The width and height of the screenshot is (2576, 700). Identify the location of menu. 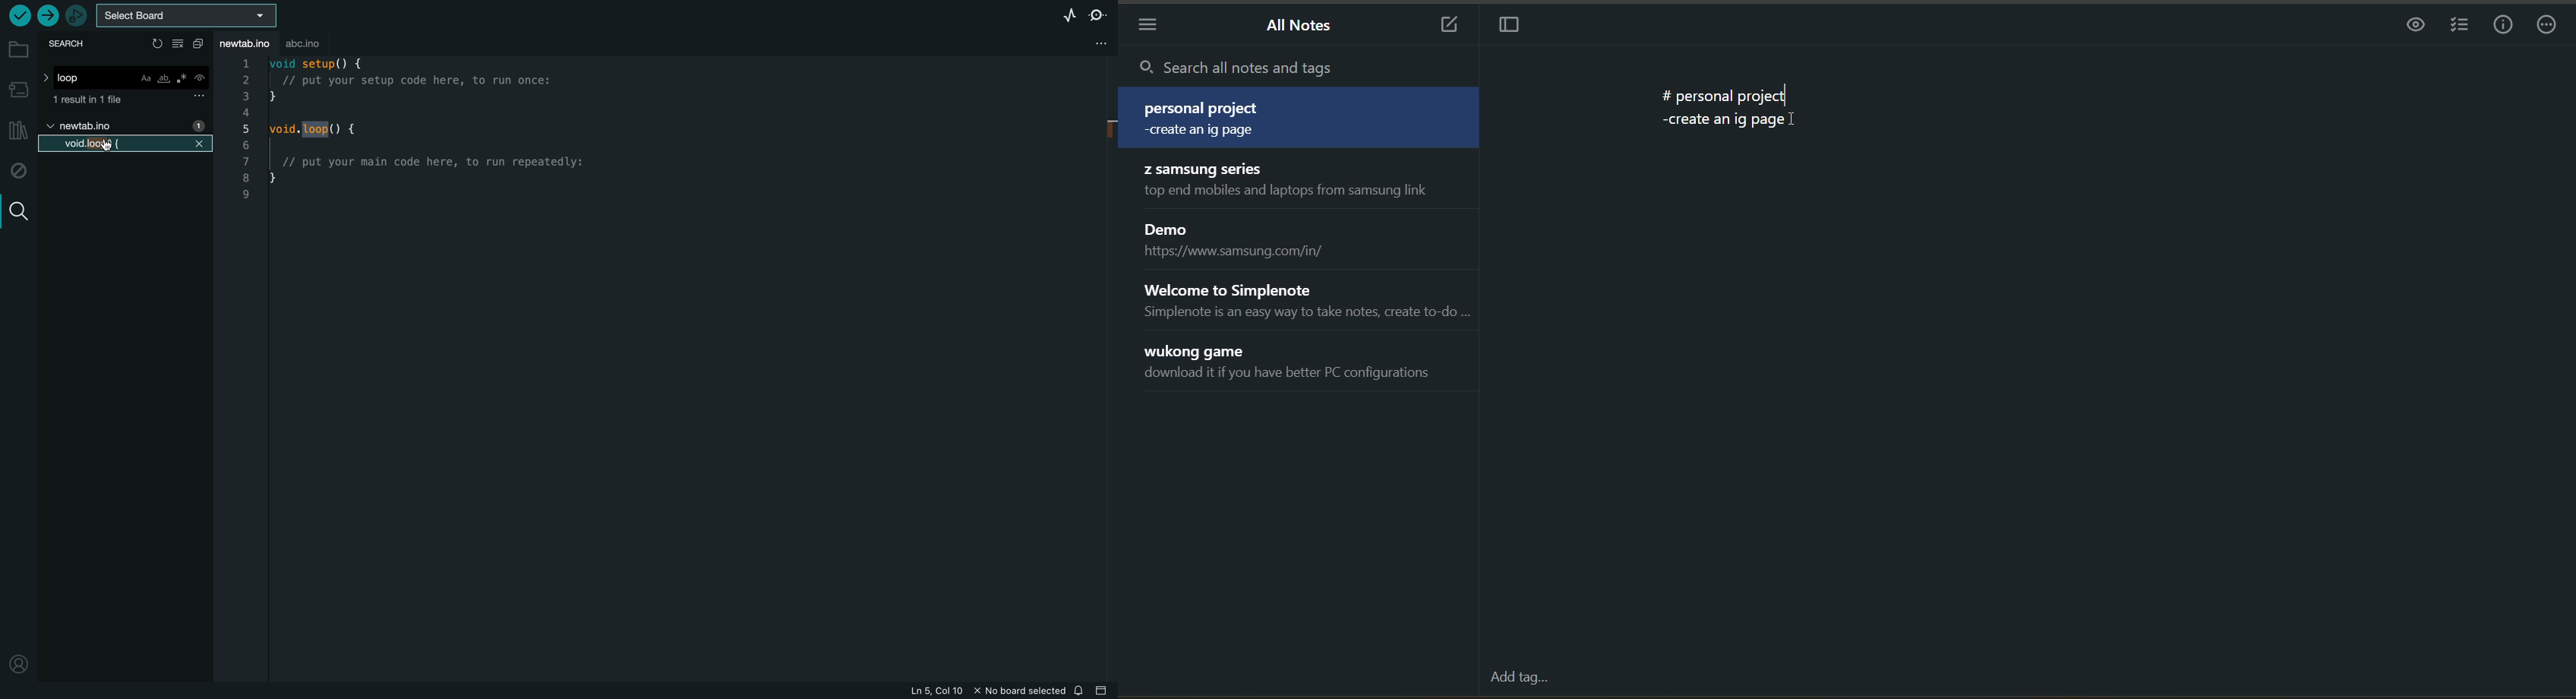
(1145, 27).